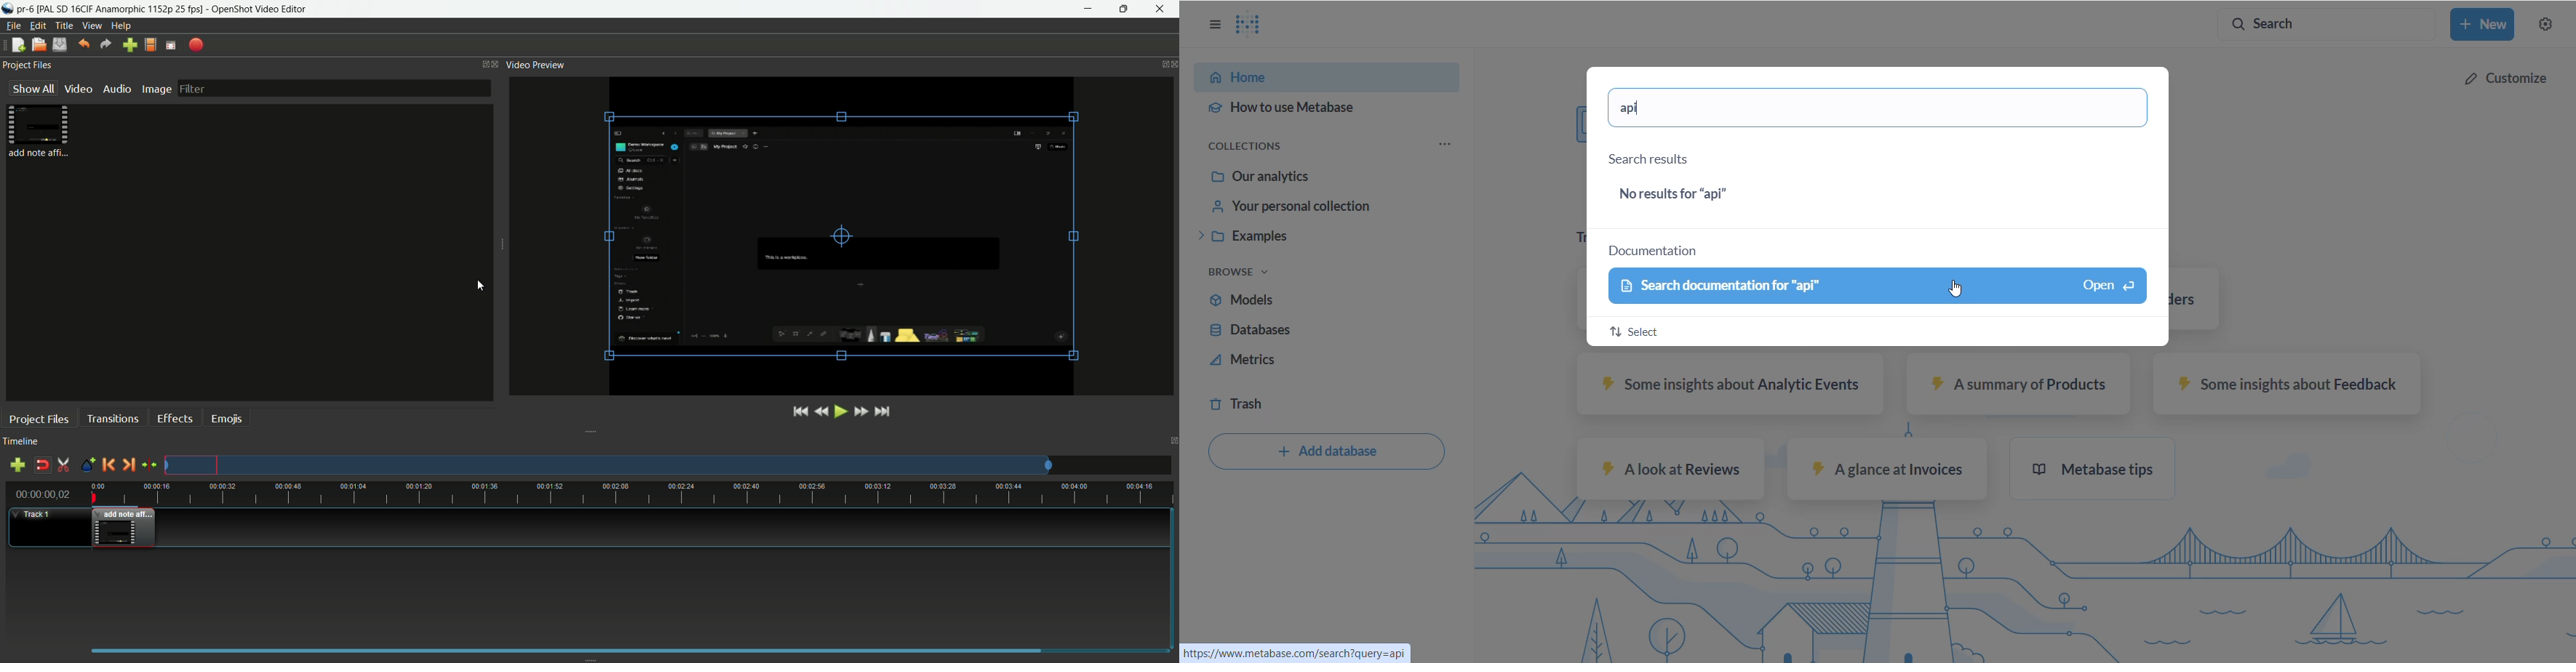 The image size is (2576, 672). What do you see at coordinates (1089, 9) in the screenshot?
I see `minimize` at bounding box center [1089, 9].